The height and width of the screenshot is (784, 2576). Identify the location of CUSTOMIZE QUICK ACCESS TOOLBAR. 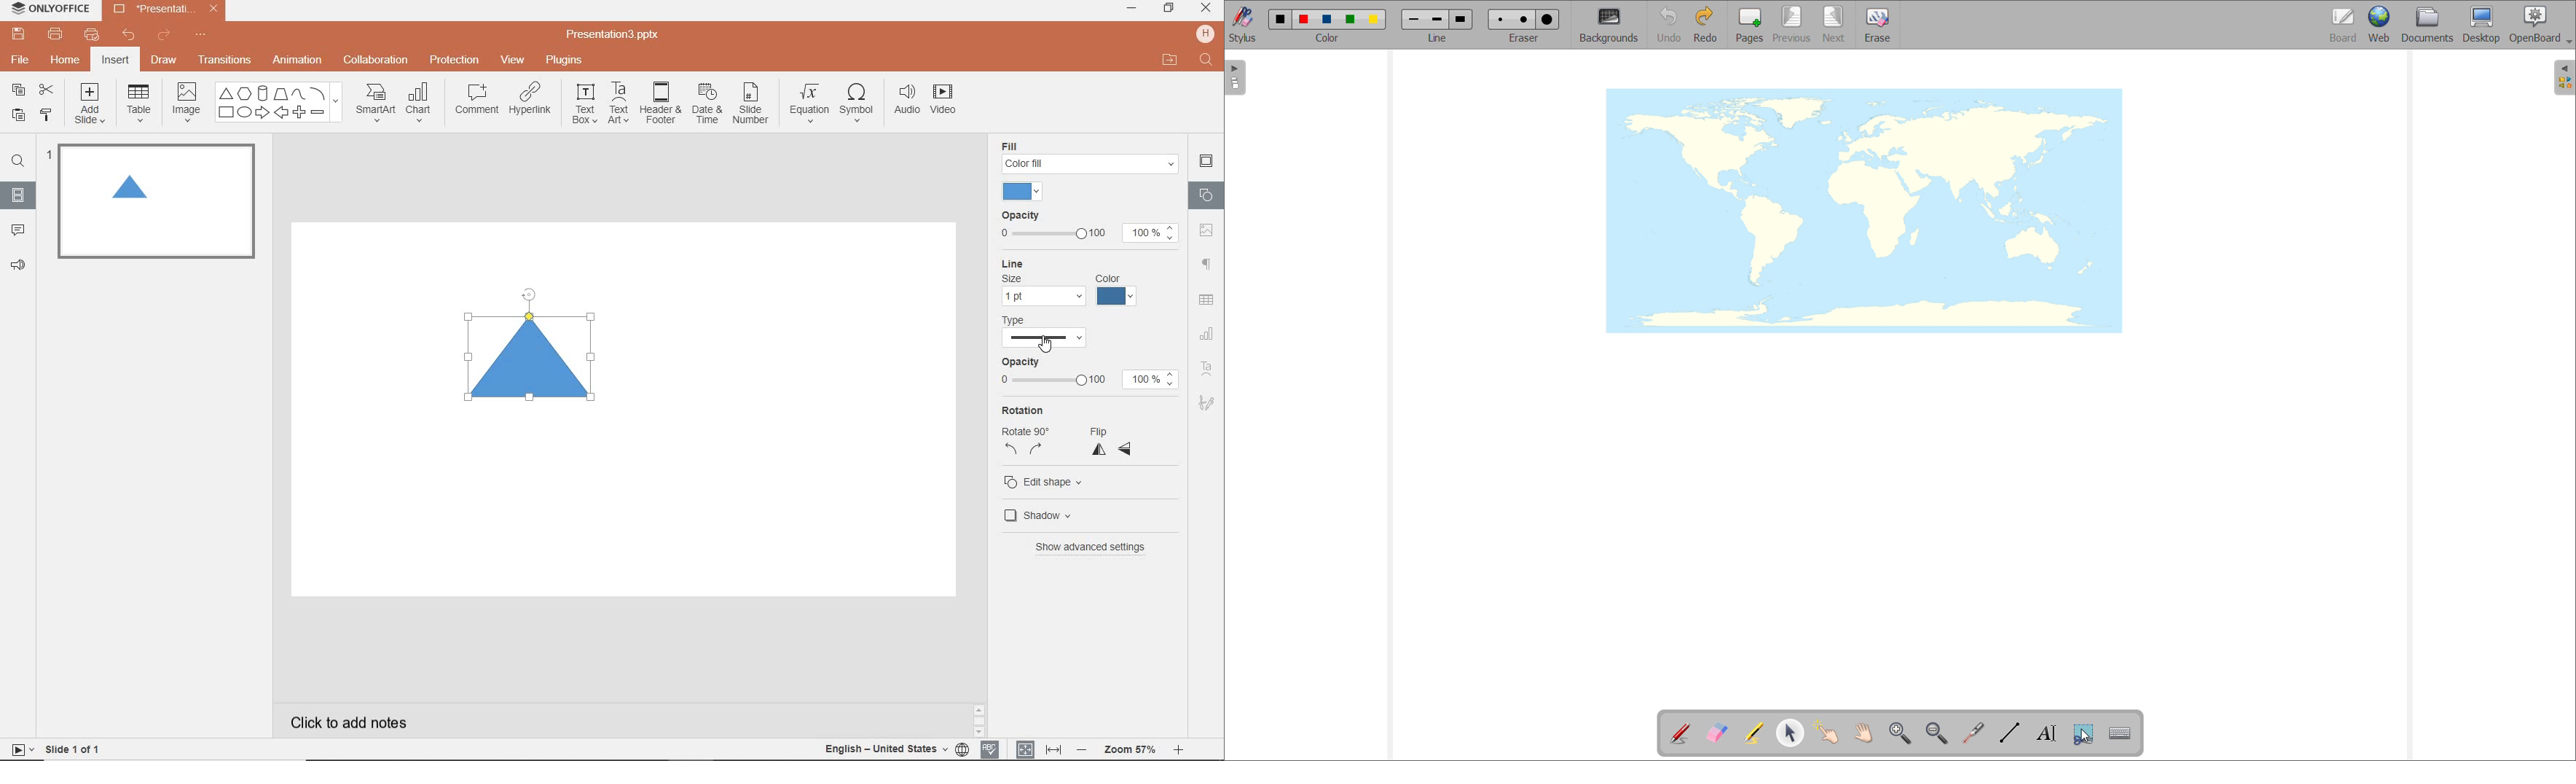
(200, 35).